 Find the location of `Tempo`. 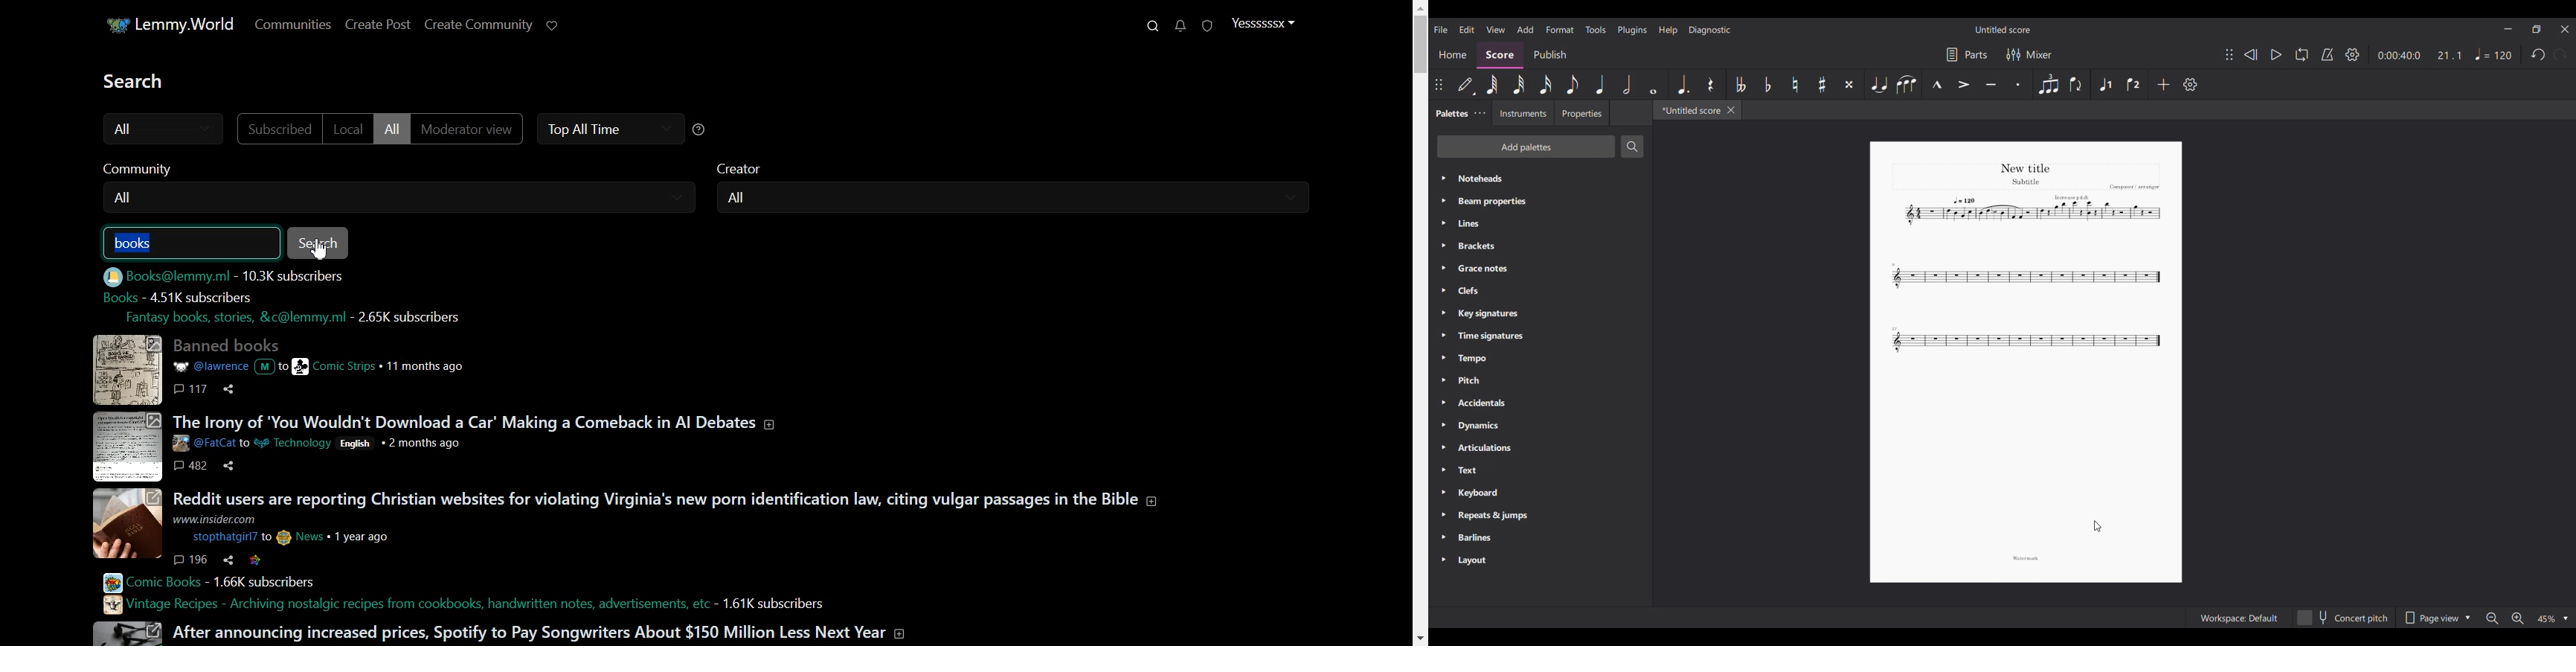

Tempo is located at coordinates (2494, 54).